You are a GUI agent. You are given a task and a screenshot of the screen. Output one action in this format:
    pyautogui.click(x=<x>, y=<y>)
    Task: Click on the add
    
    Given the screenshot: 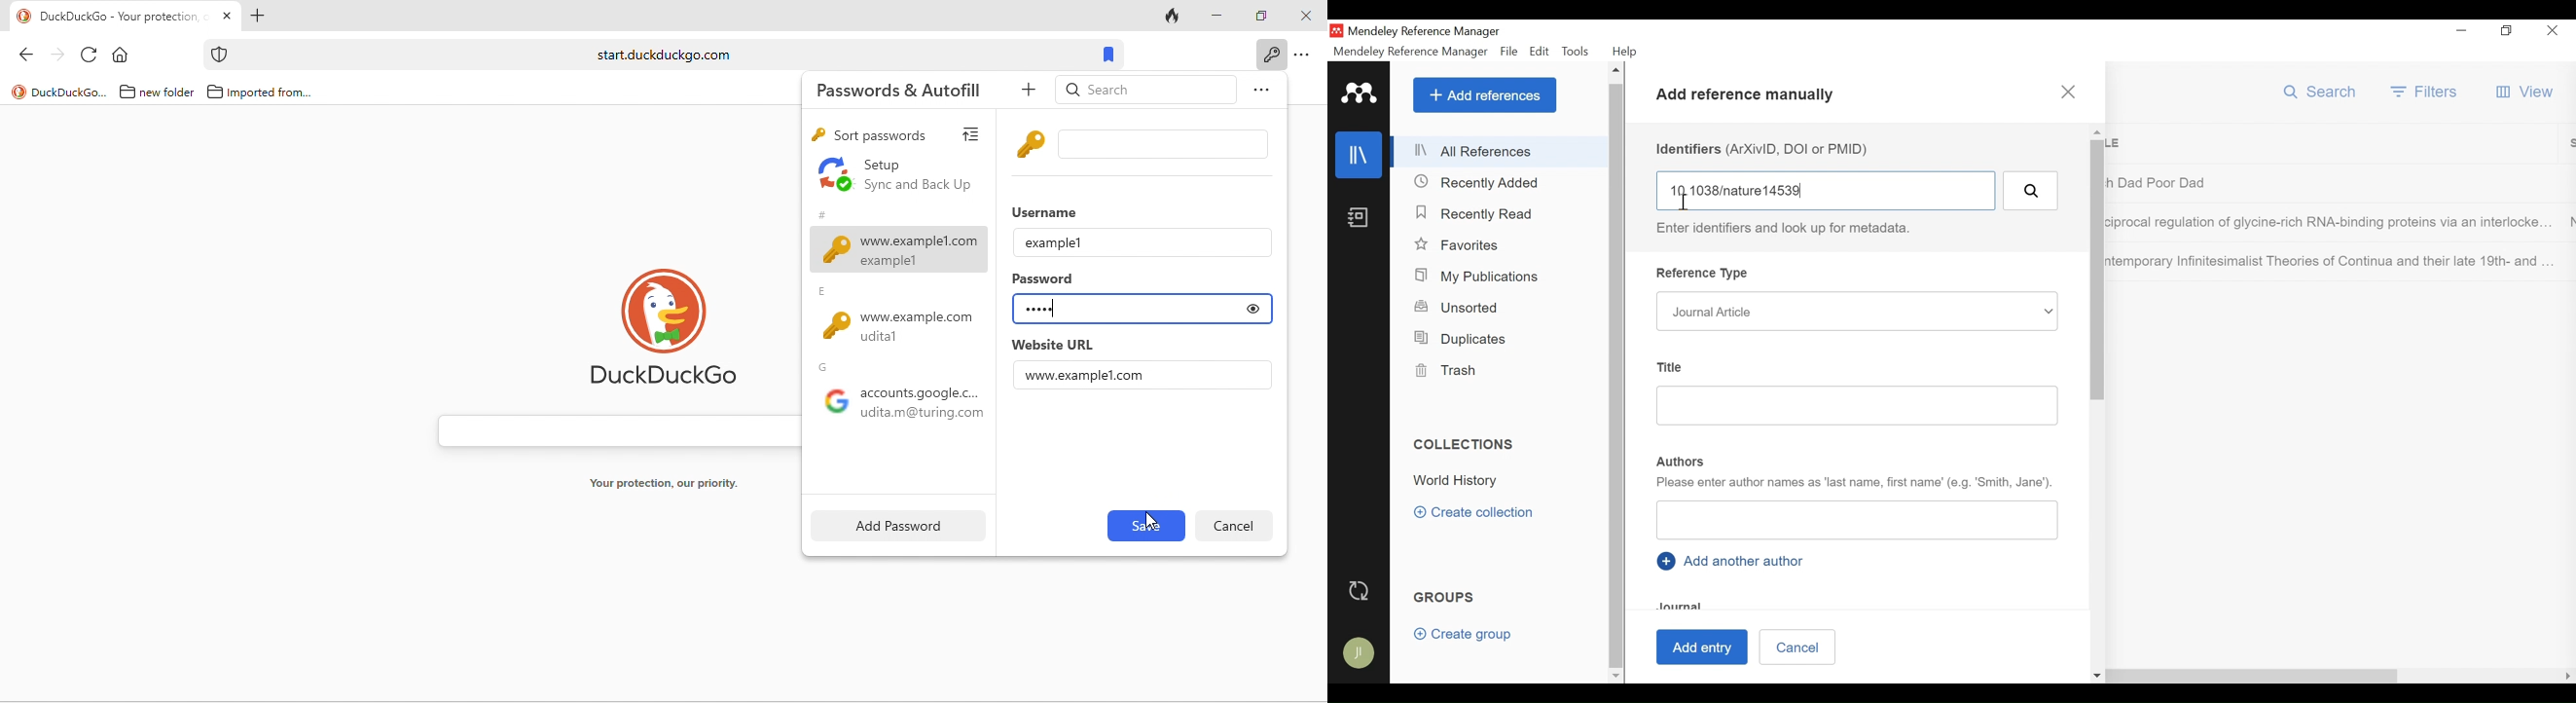 What is the action you would take?
    pyautogui.click(x=1032, y=91)
    